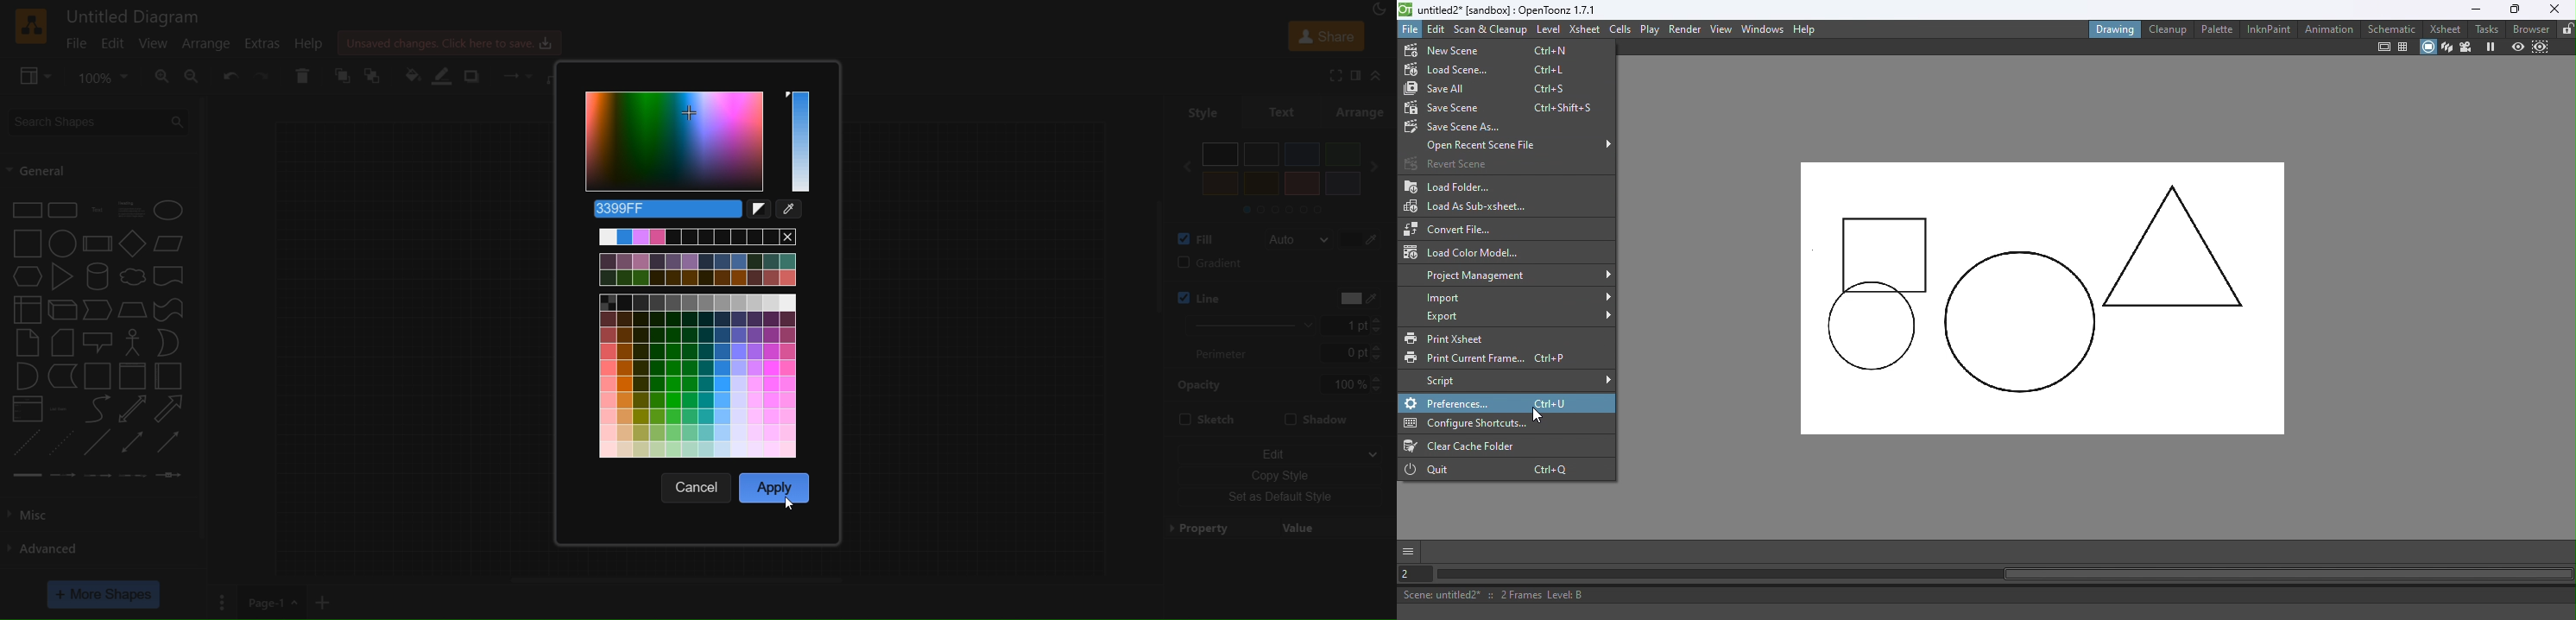 The width and height of the screenshot is (2576, 644). Describe the element at coordinates (1761, 28) in the screenshot. I see `Windows` at that location.